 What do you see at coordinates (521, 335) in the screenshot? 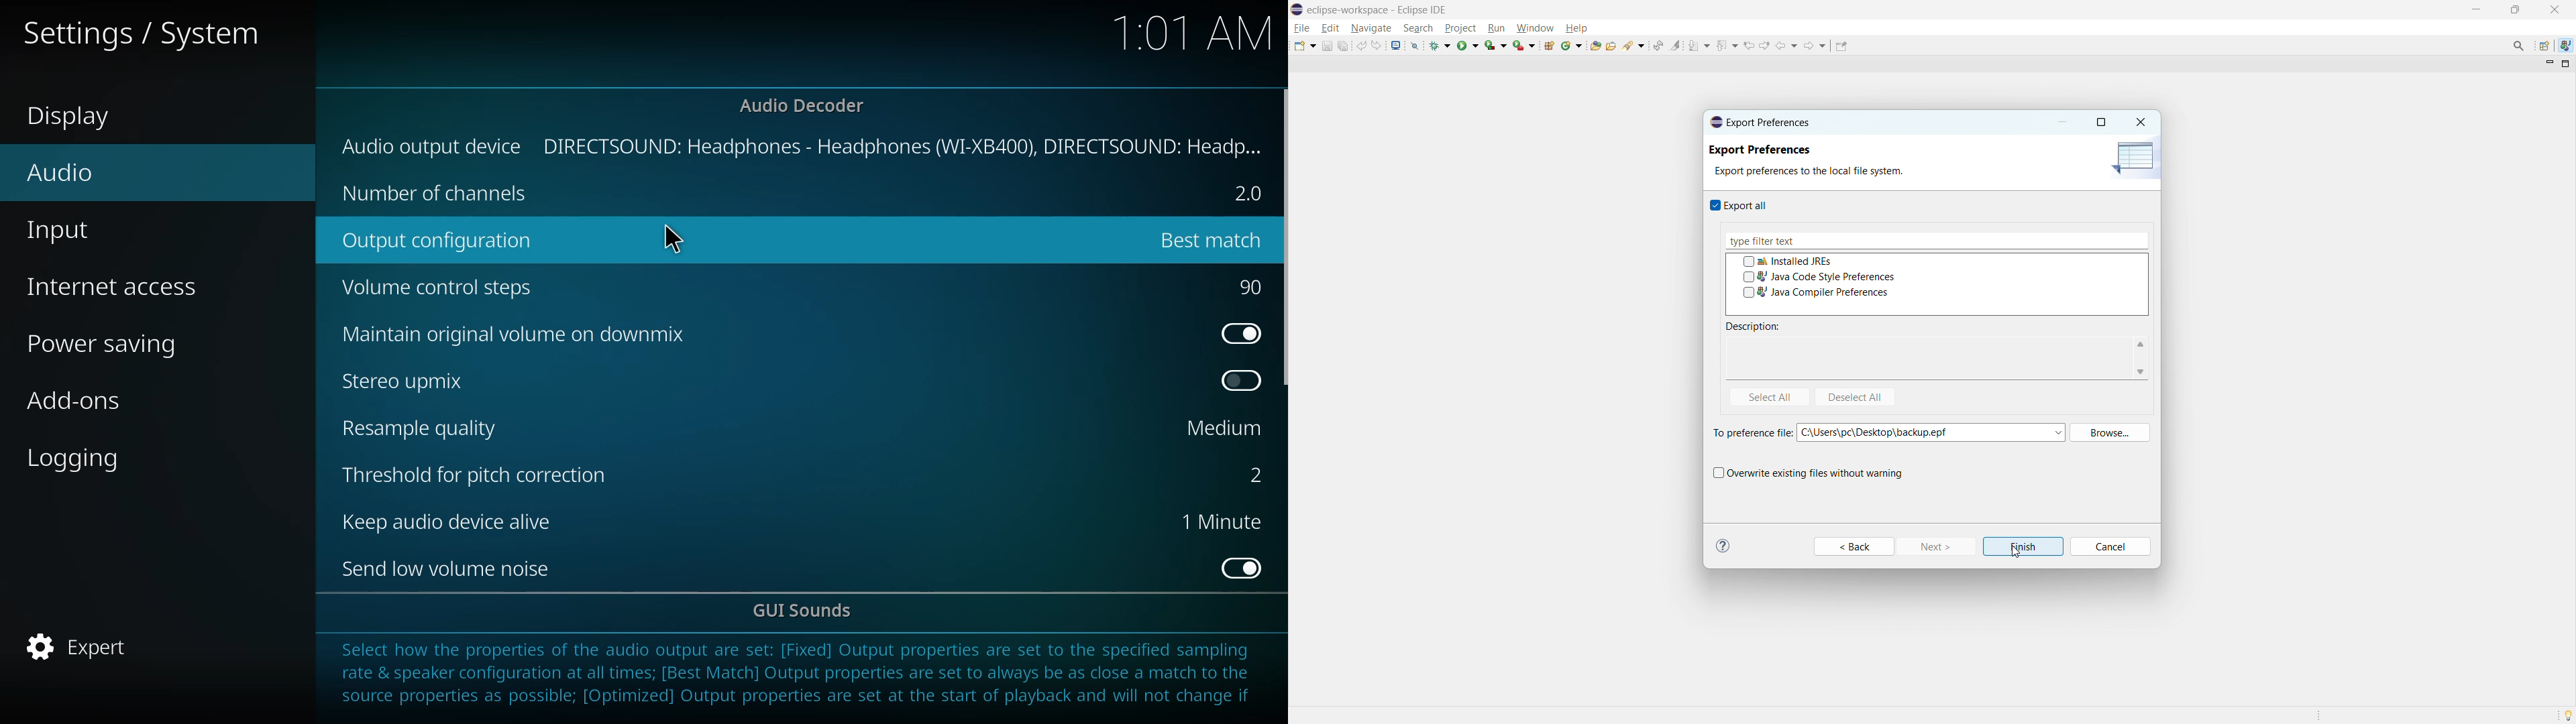
I see `downmix` at bounding box center [521, 335].